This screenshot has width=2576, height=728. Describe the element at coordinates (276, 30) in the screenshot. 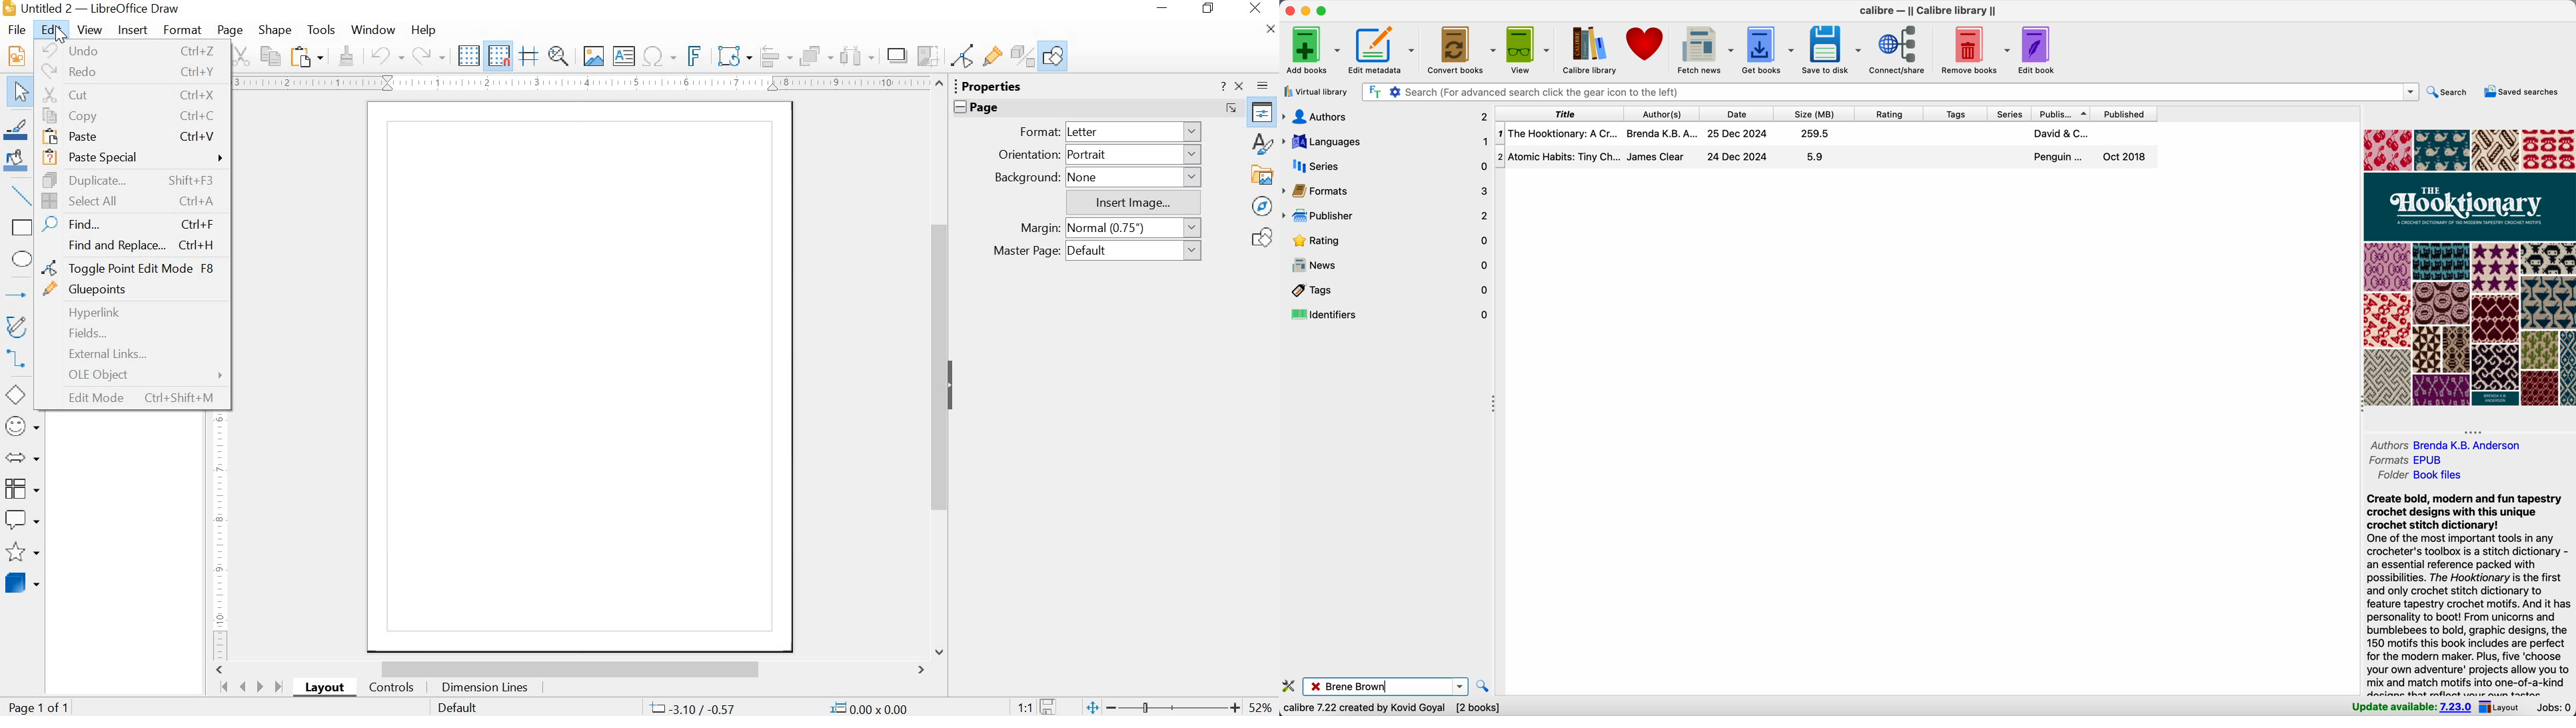

I see `Shape` at that location.